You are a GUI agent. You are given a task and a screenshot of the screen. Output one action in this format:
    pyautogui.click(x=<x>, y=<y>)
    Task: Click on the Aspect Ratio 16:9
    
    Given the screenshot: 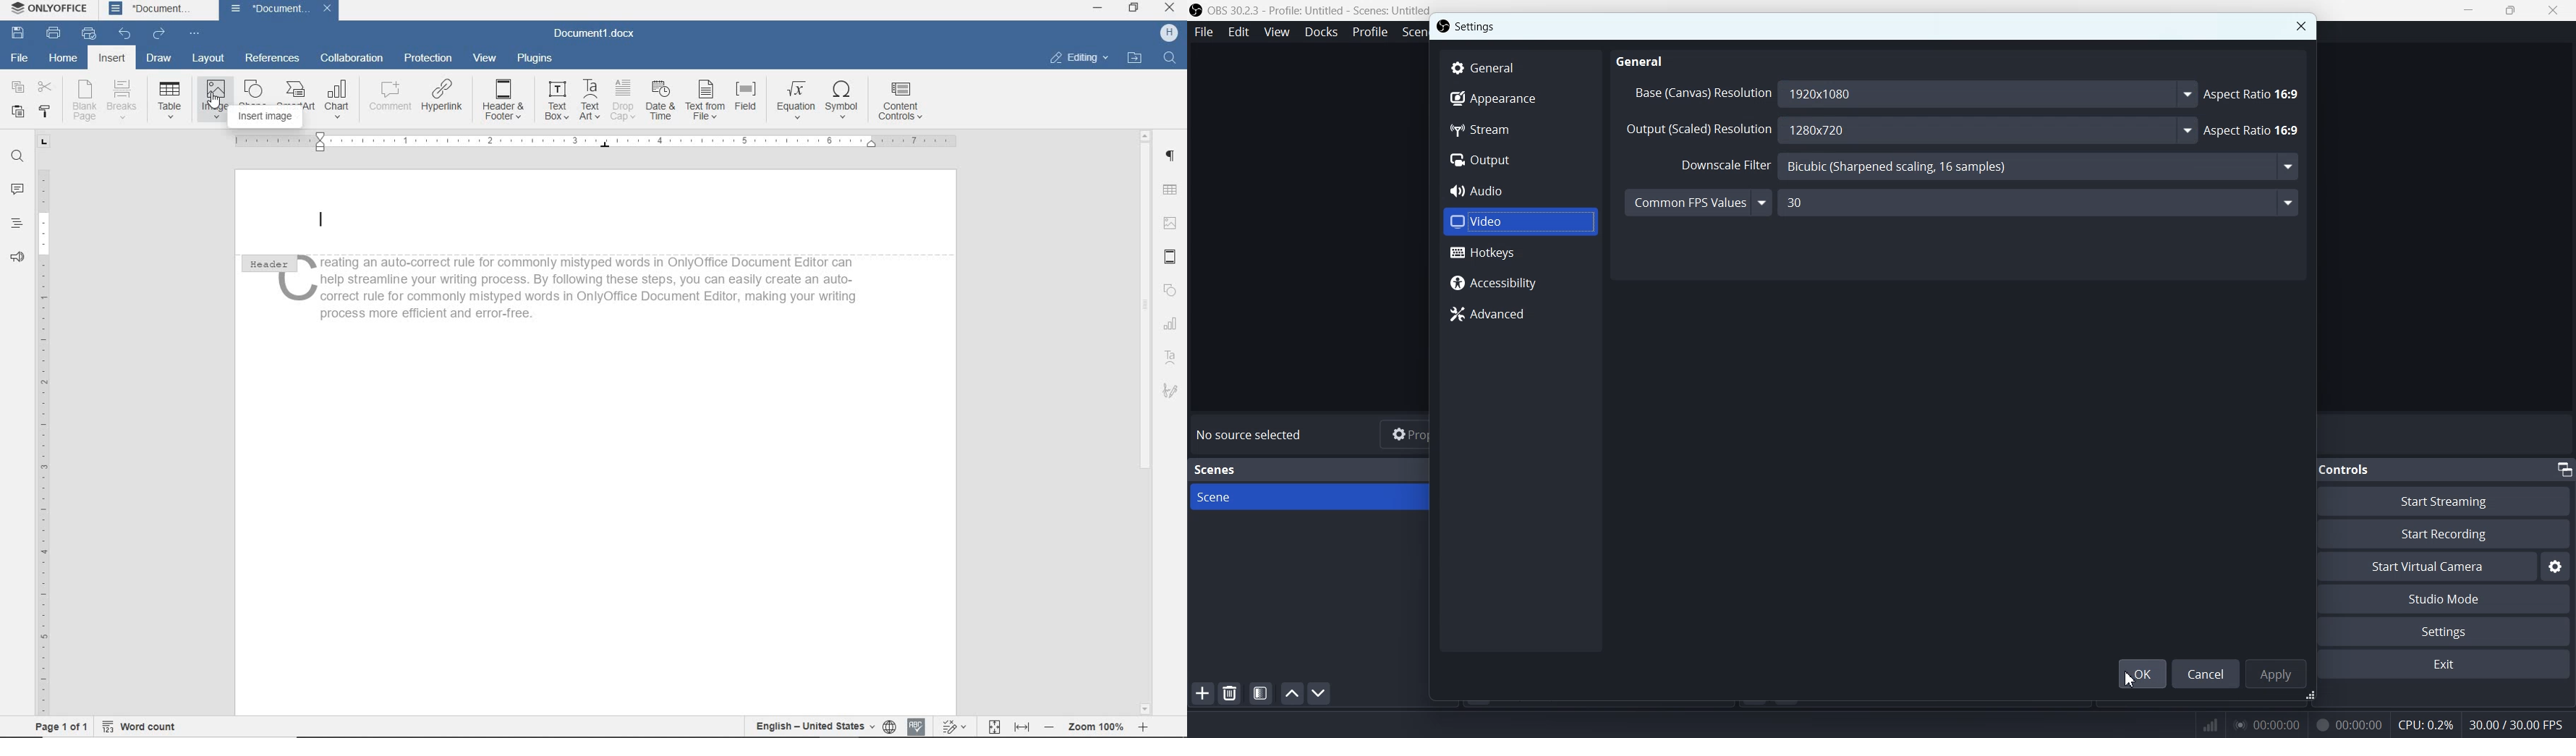 What is the action you would take?
    pyautogui.click(x=2254, y=93)
    